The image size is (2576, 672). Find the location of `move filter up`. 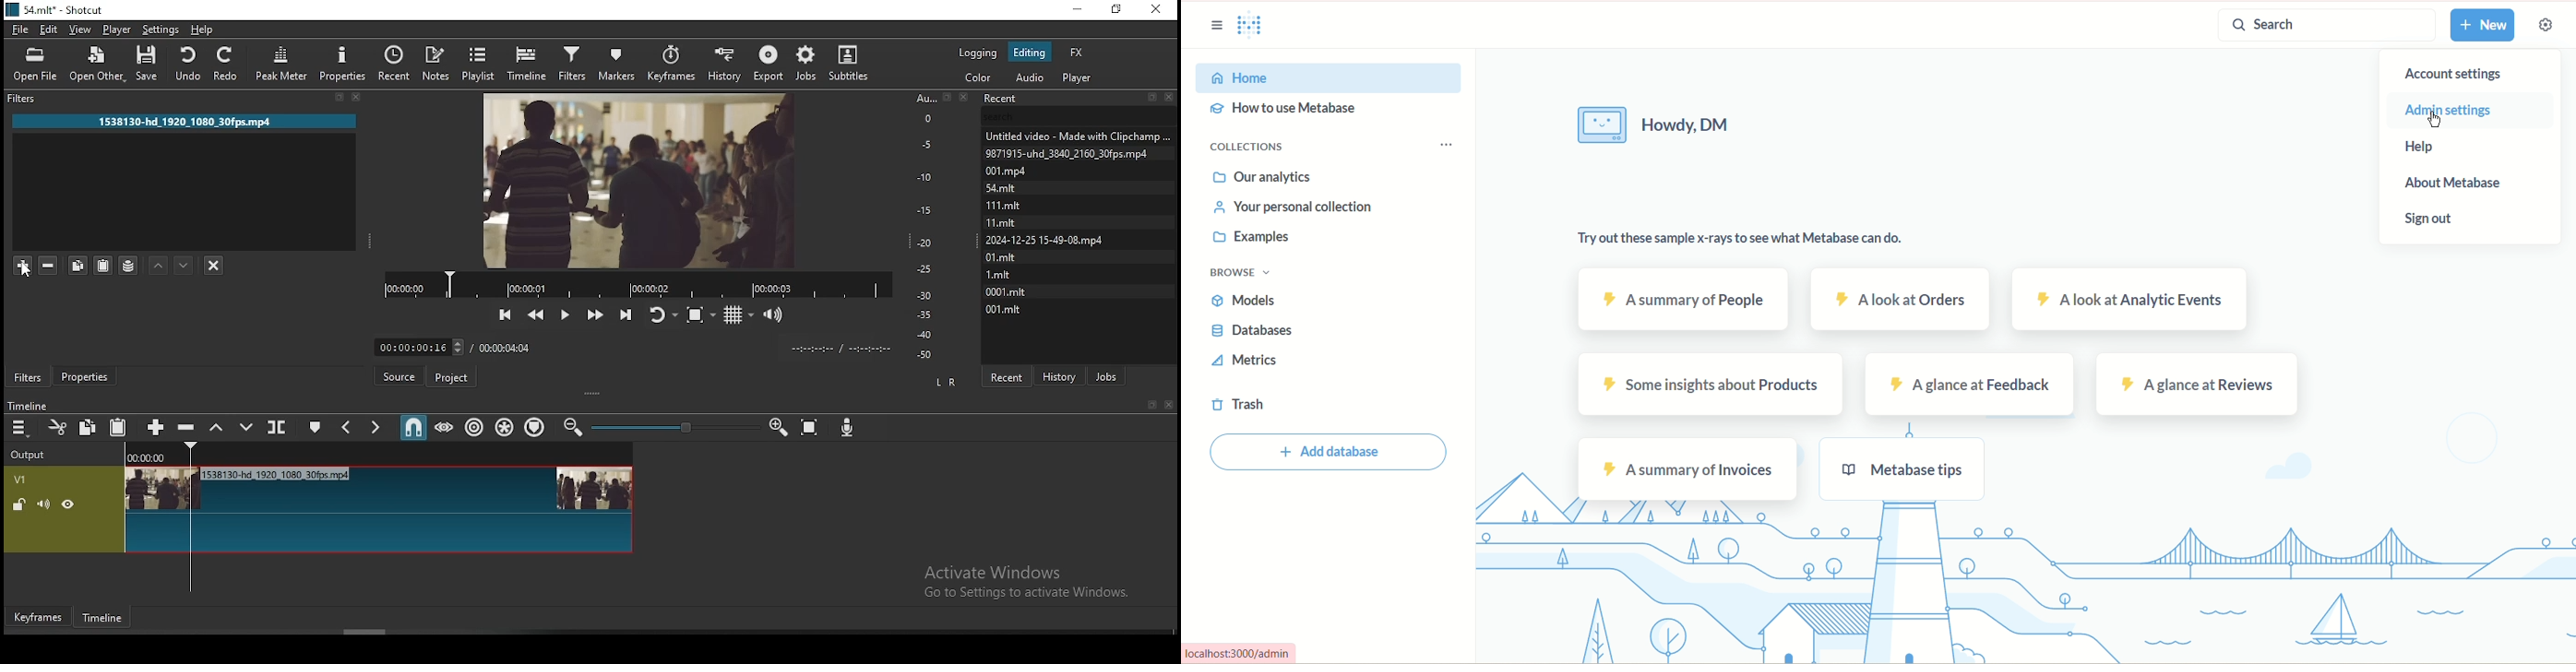

move filter up is located at coordinates (182, 266).